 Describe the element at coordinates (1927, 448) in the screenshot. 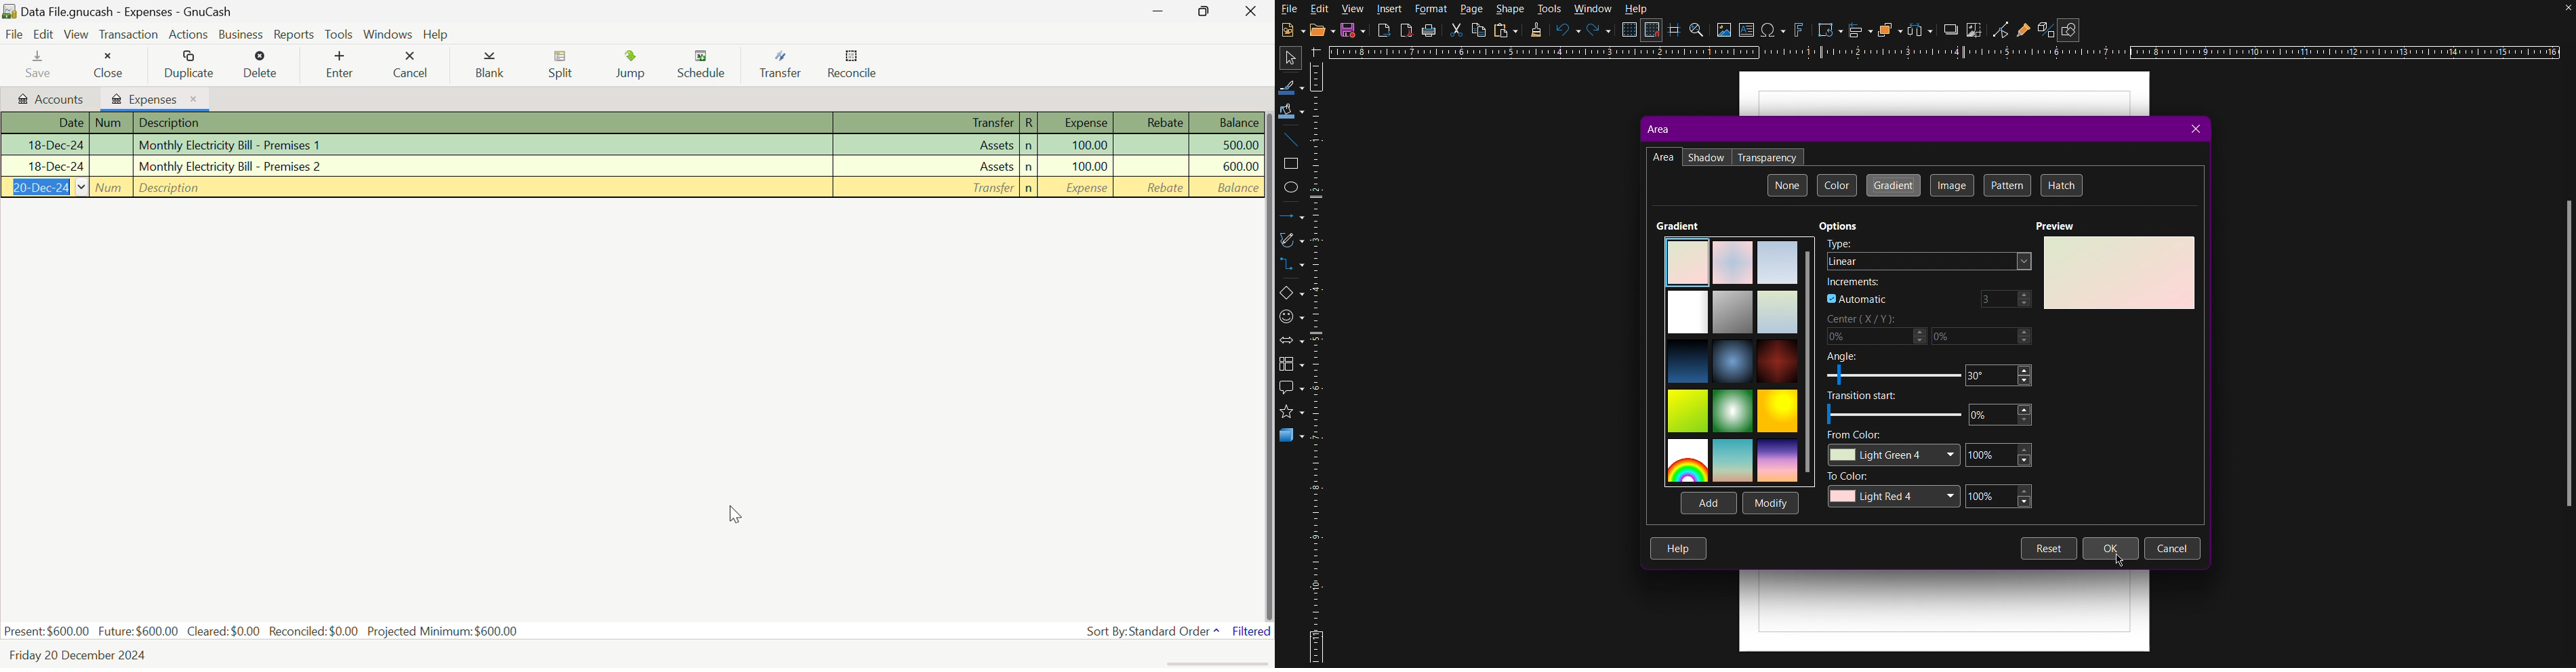

I see `From Color` at that location.